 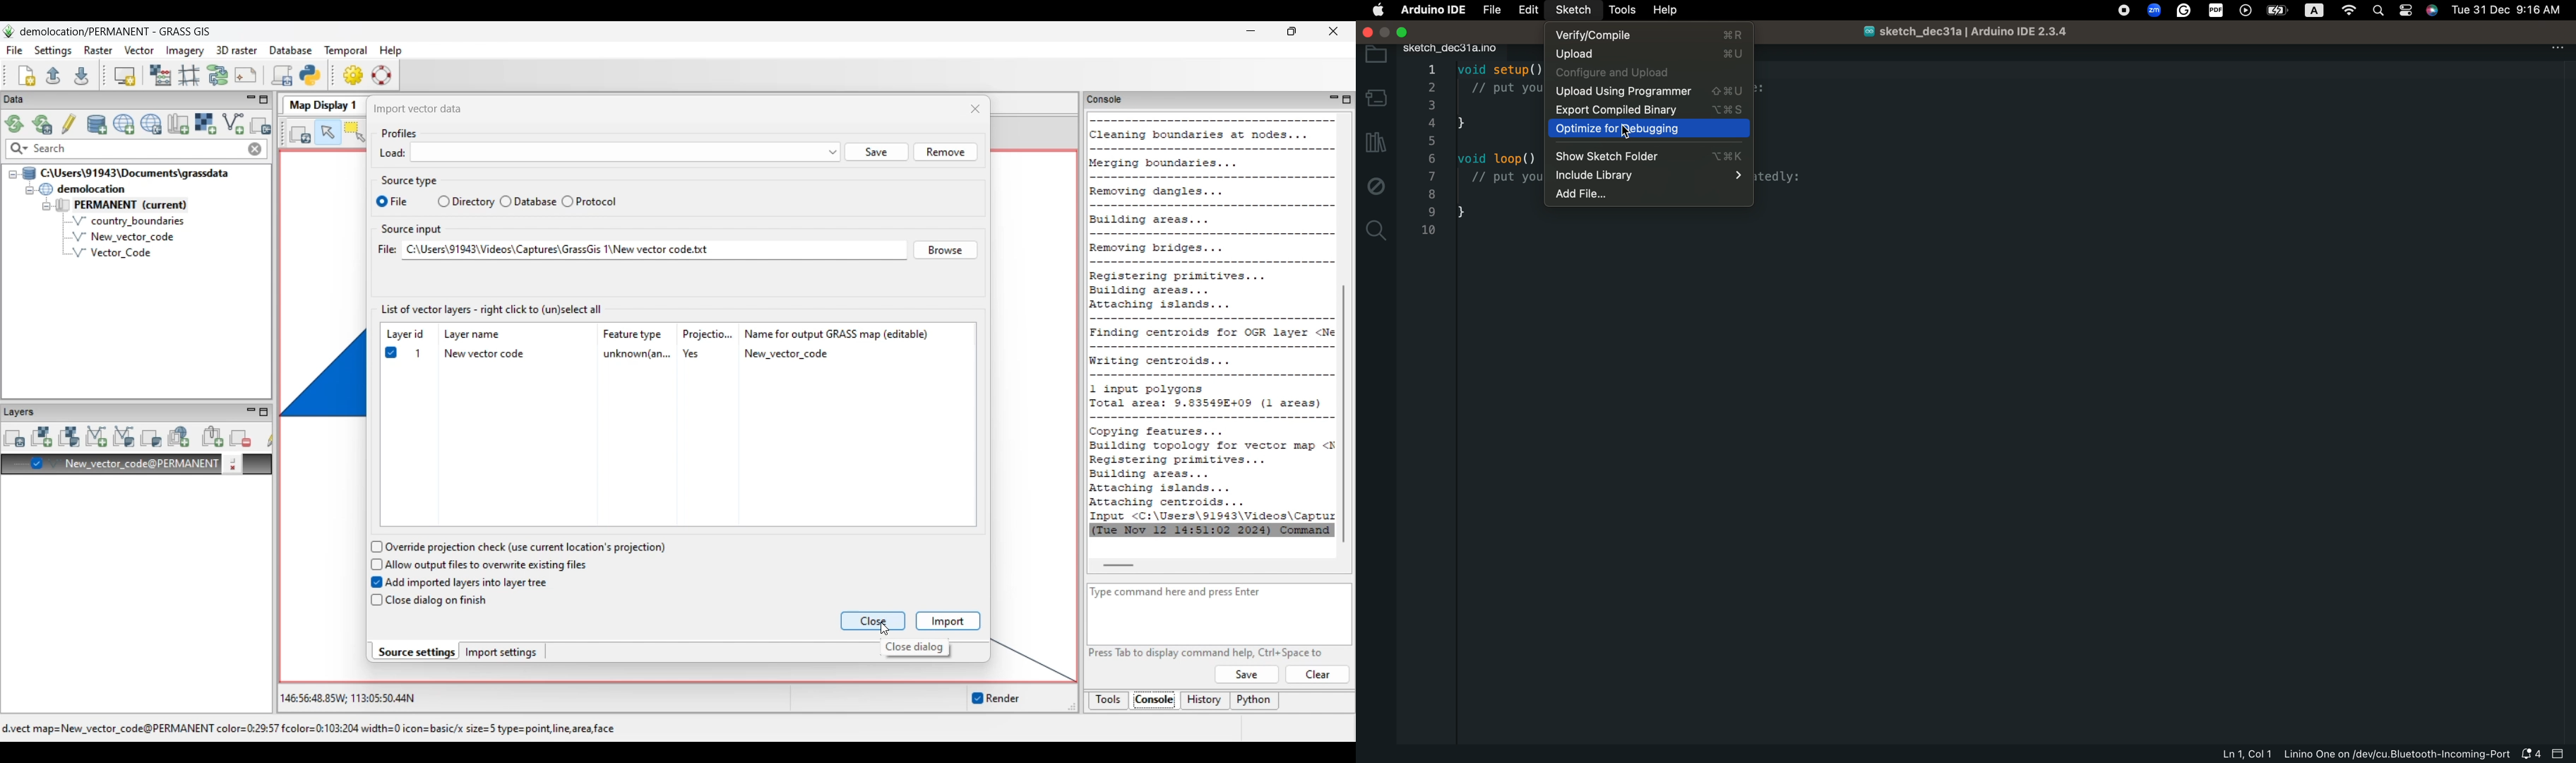 I want to click on optimize, so click(x=1649, y=129).